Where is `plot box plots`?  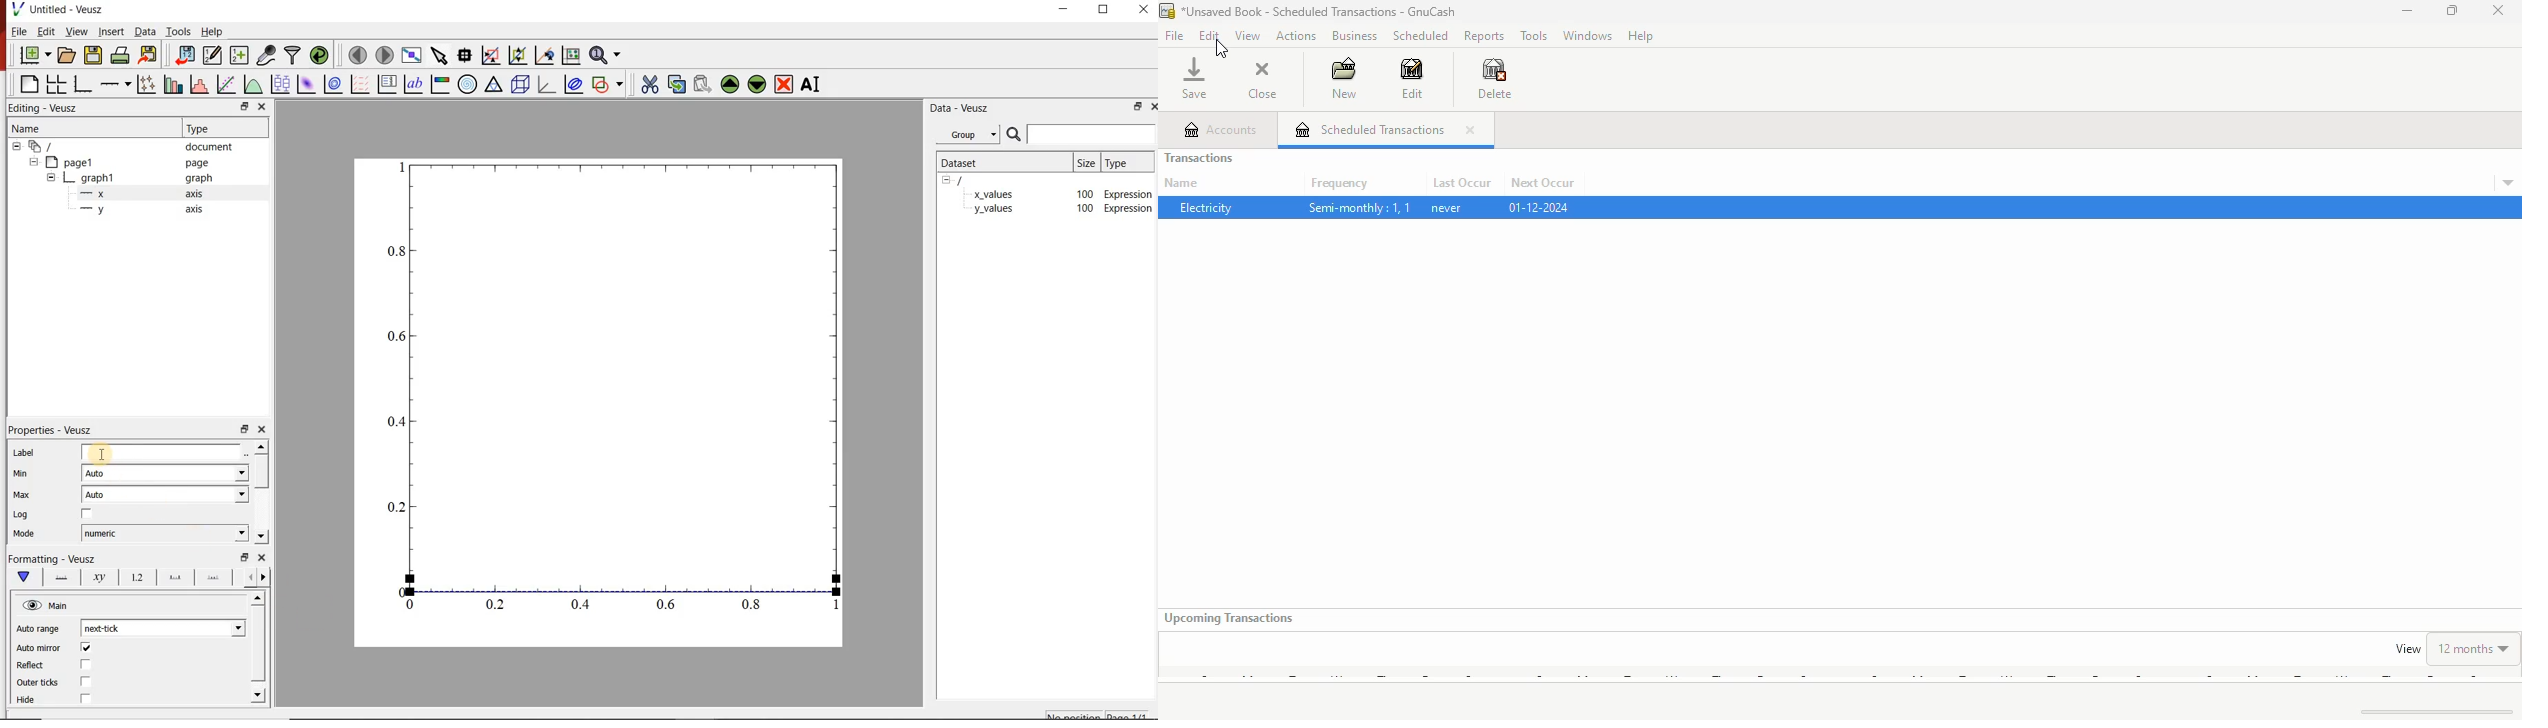 plot box plots is located at coordinates (279, 83).